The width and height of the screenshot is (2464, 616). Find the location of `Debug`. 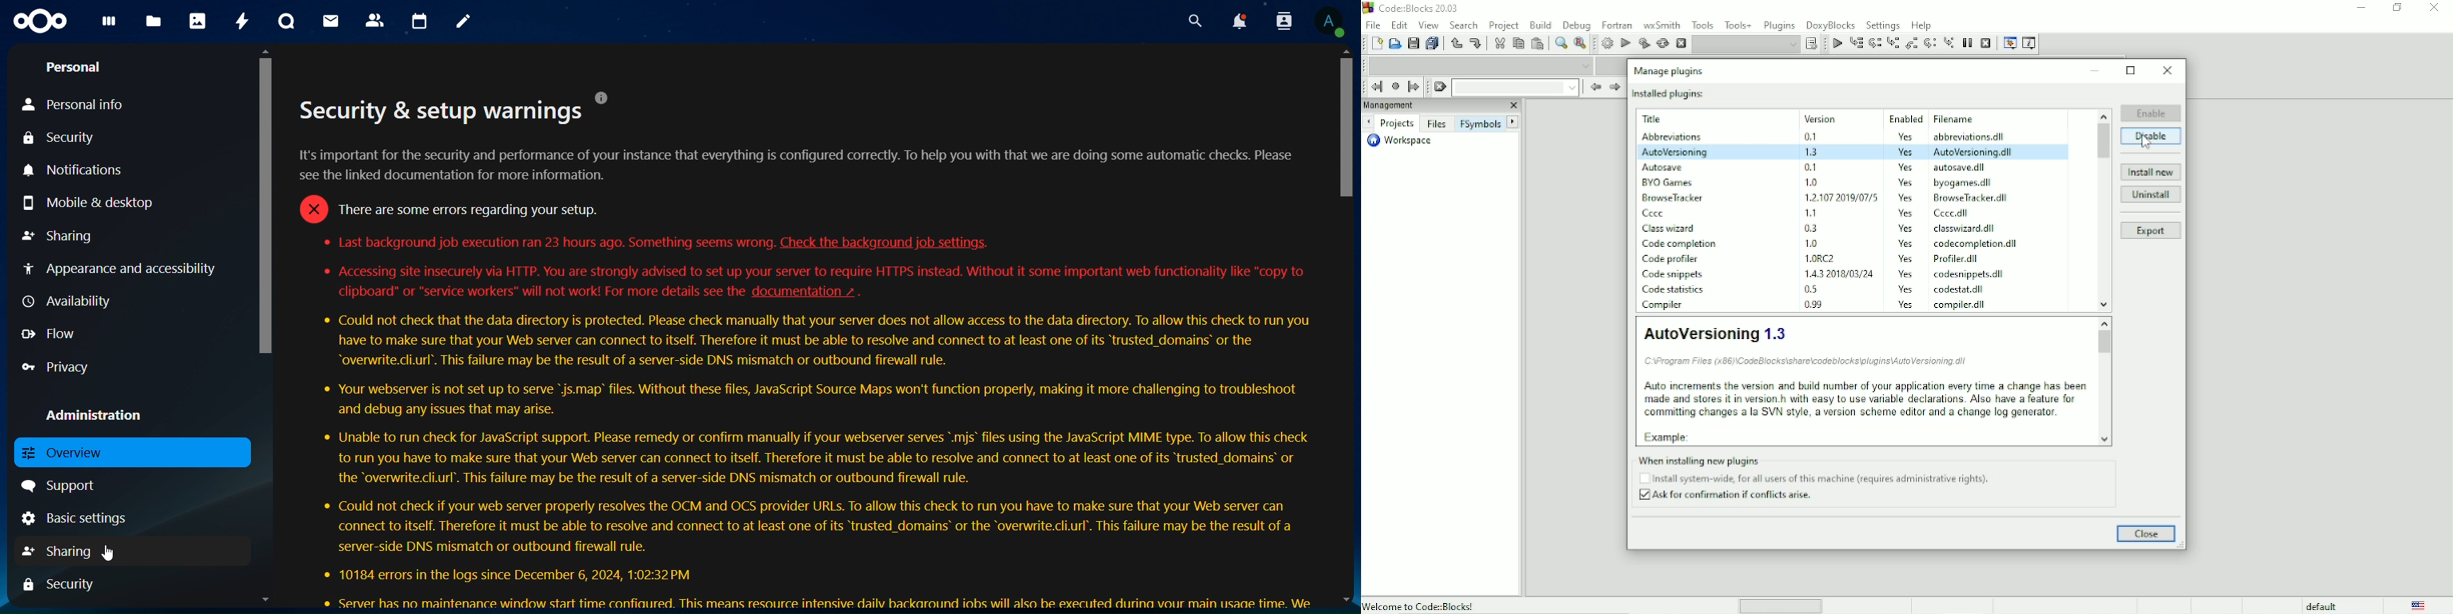

Debug is located at coordinates (1577, 23).